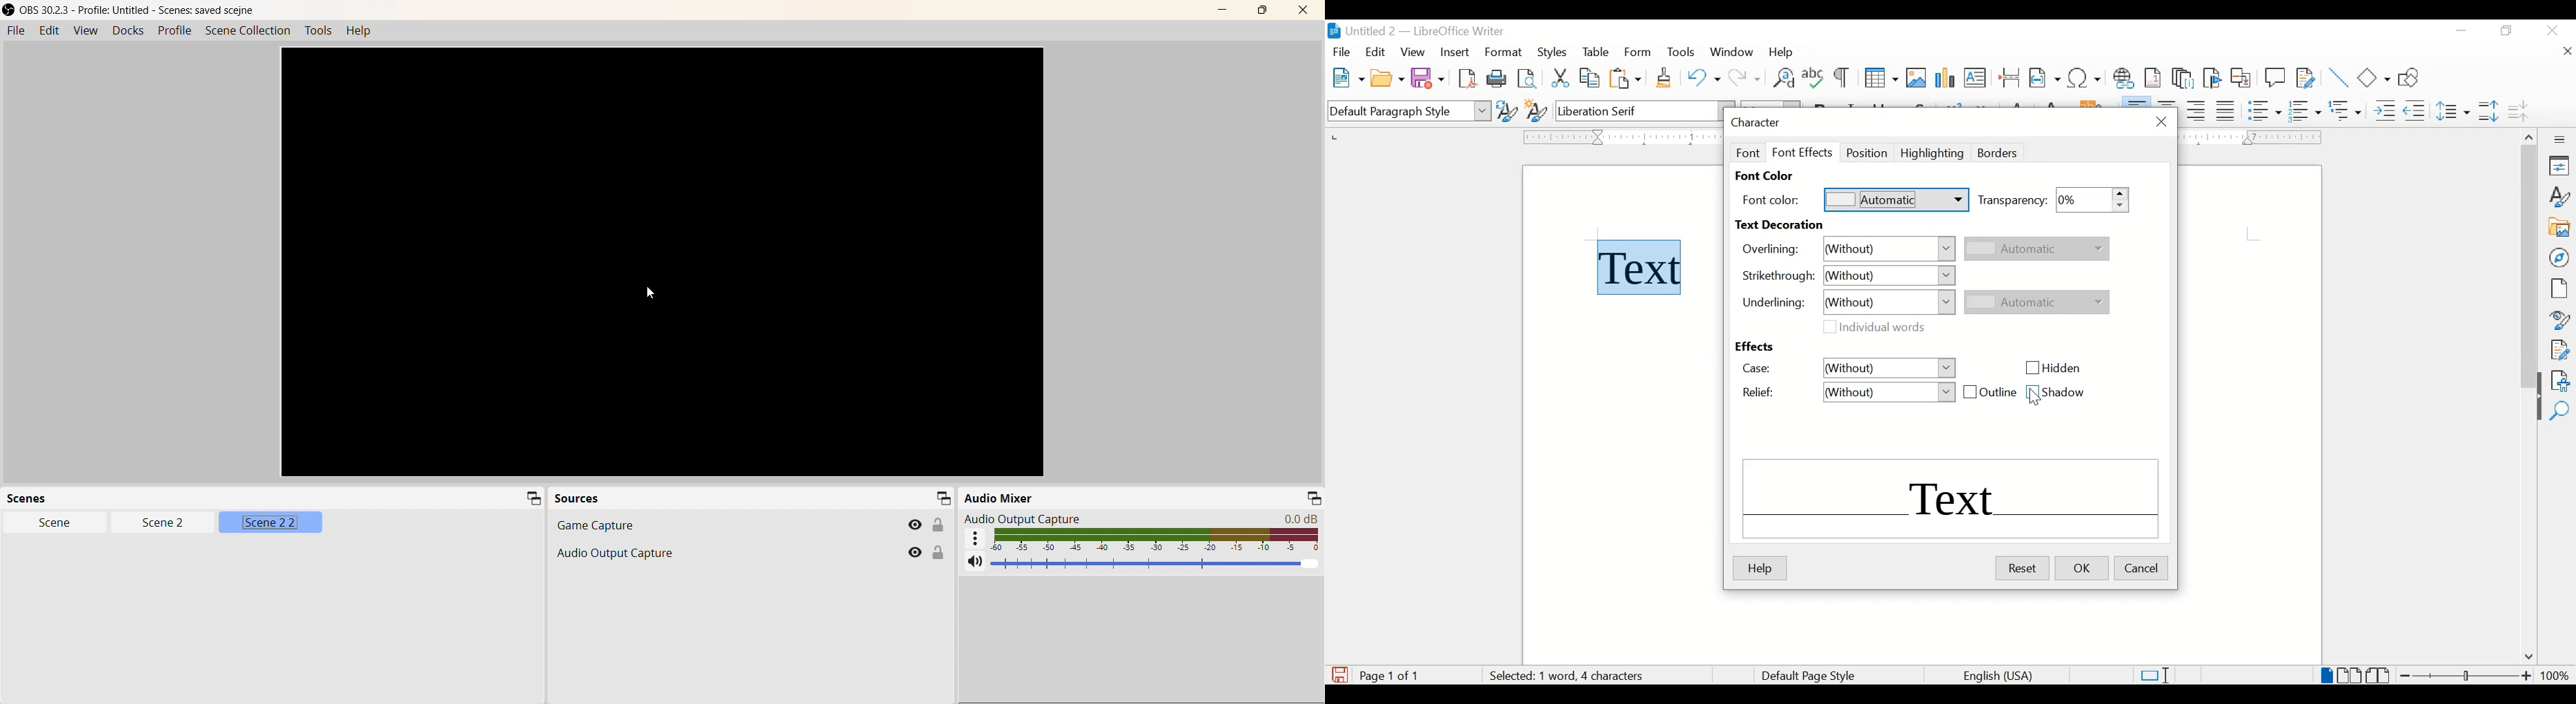 The image size is (2576, 728). What do you see at coordinates (2021, 568) in the screenshot?
I see `reset` at bounding box center [2021, 568].